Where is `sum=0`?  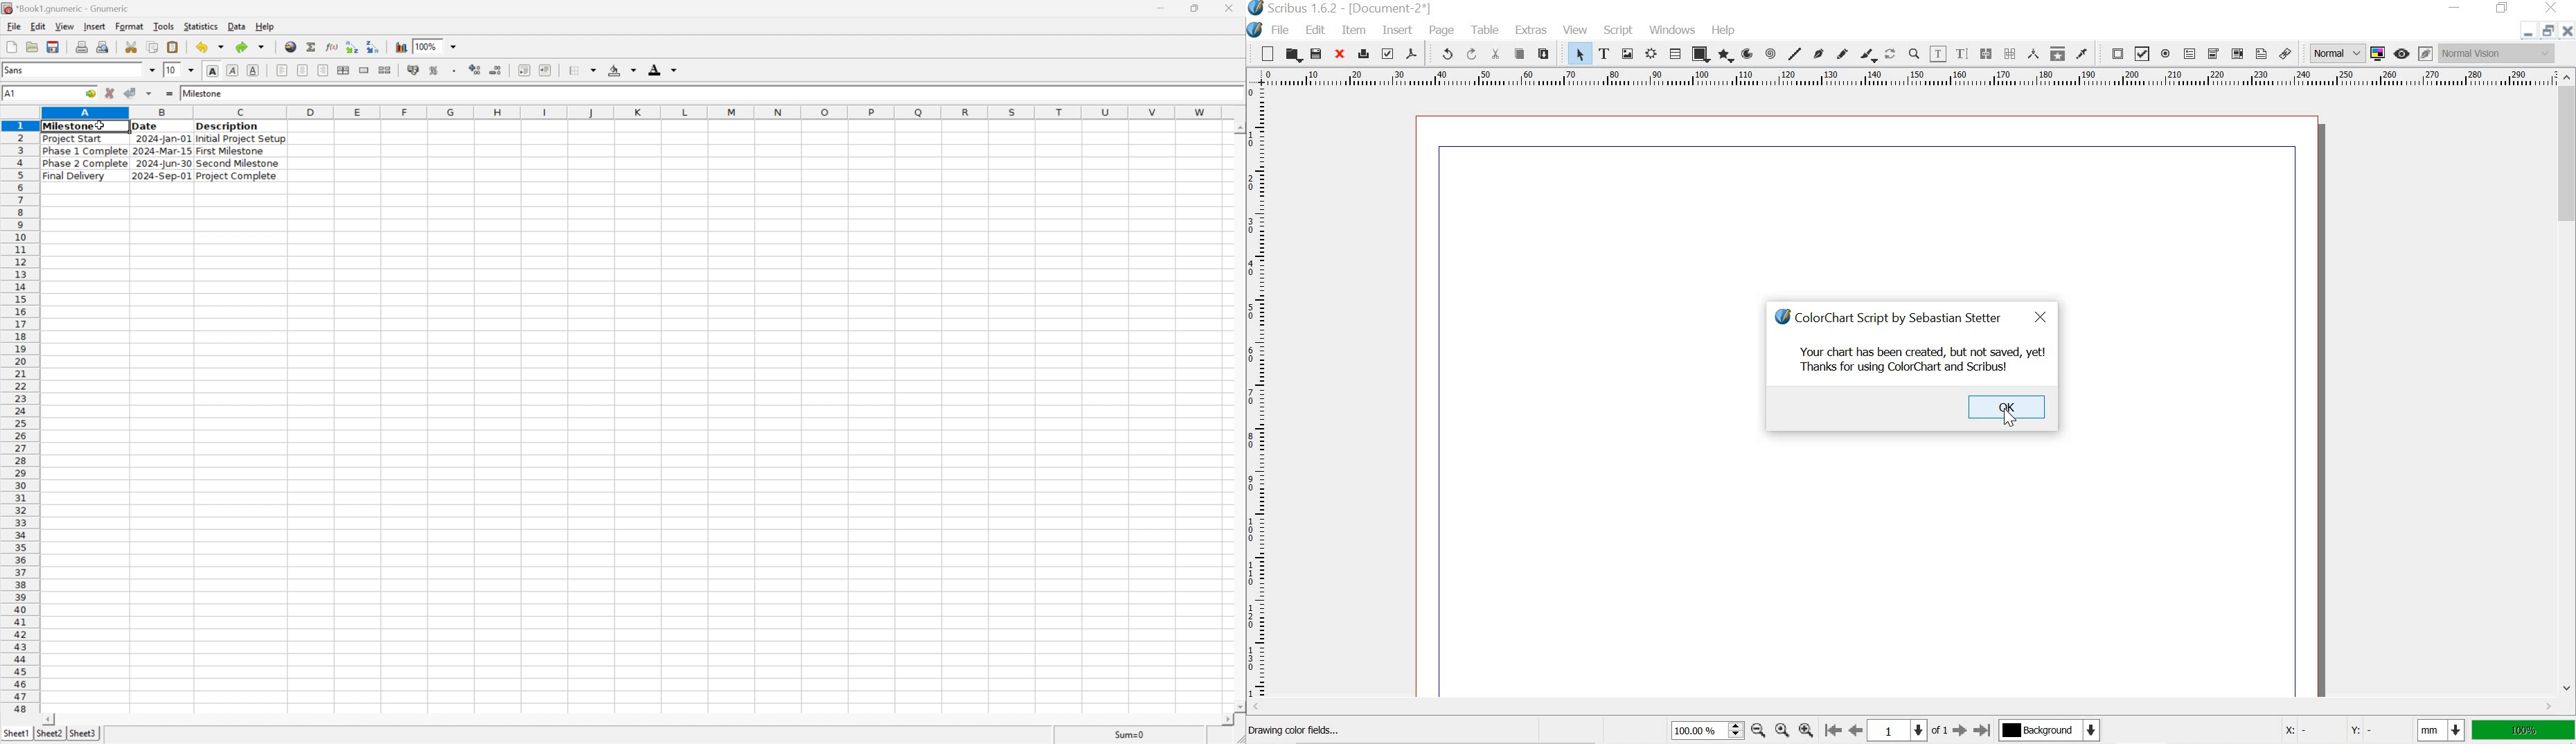 sum=0 is located at coordinates (1128, 736).